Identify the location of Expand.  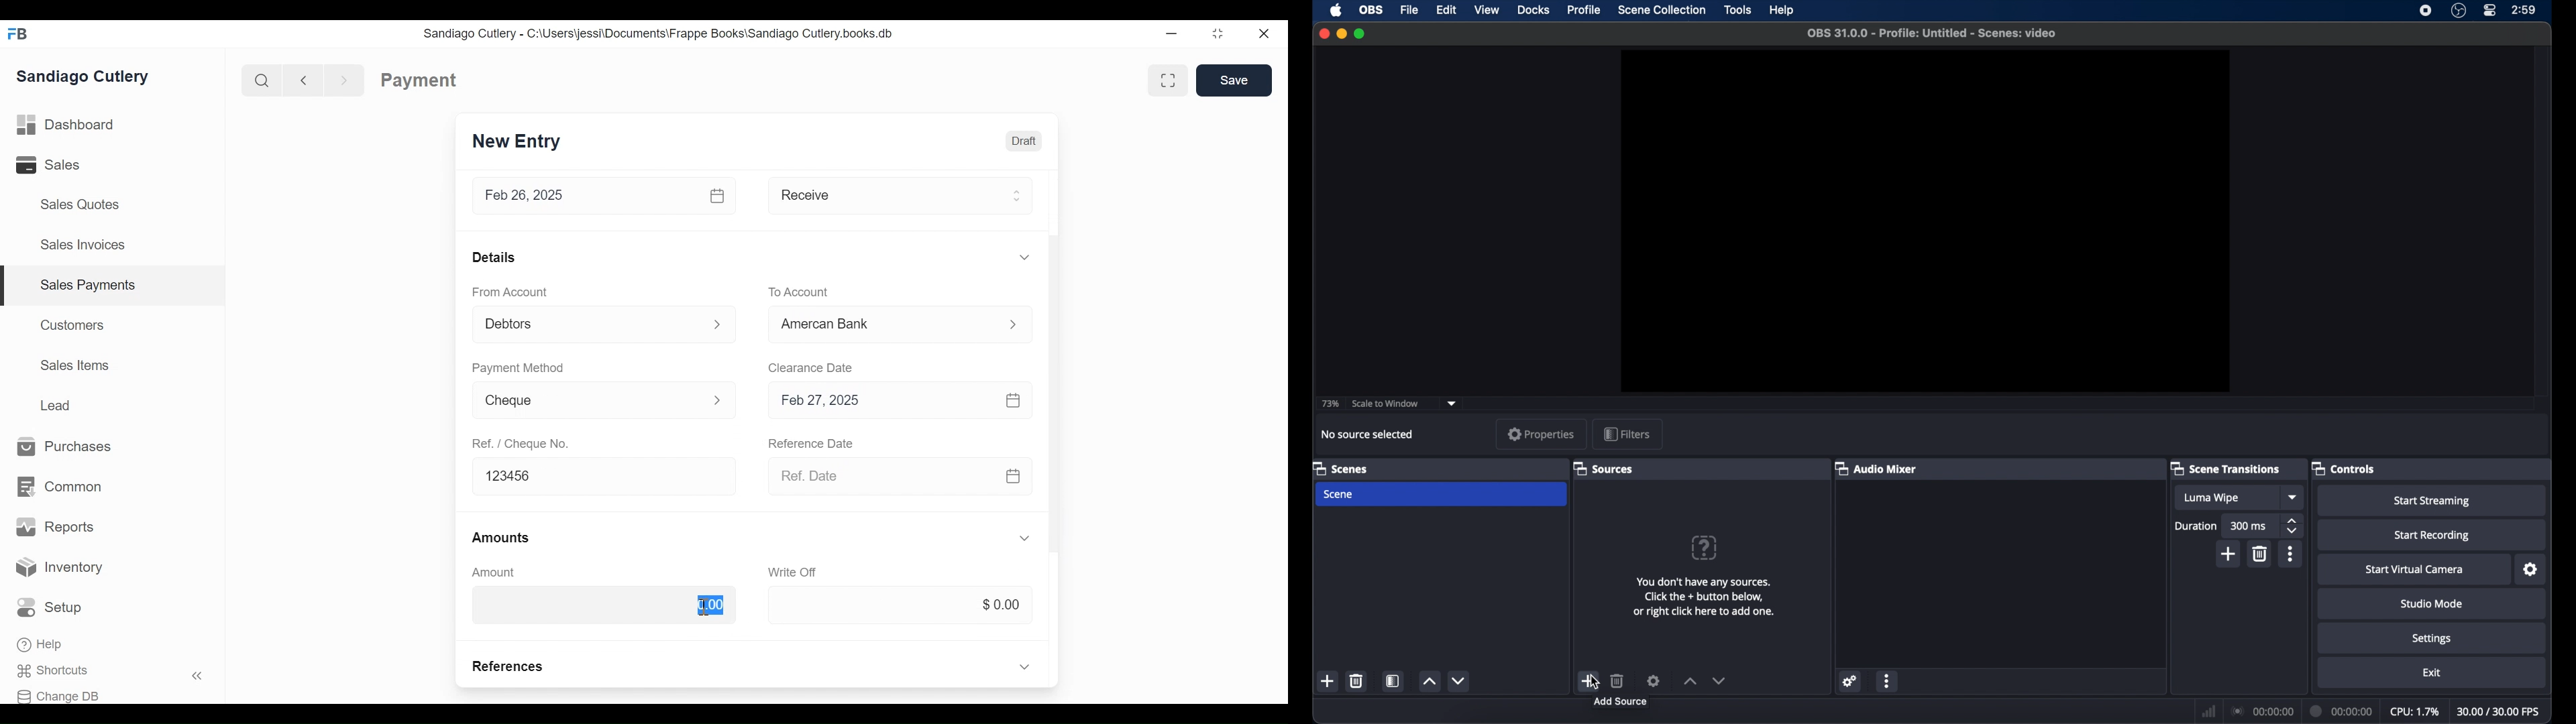
(1026, 538).